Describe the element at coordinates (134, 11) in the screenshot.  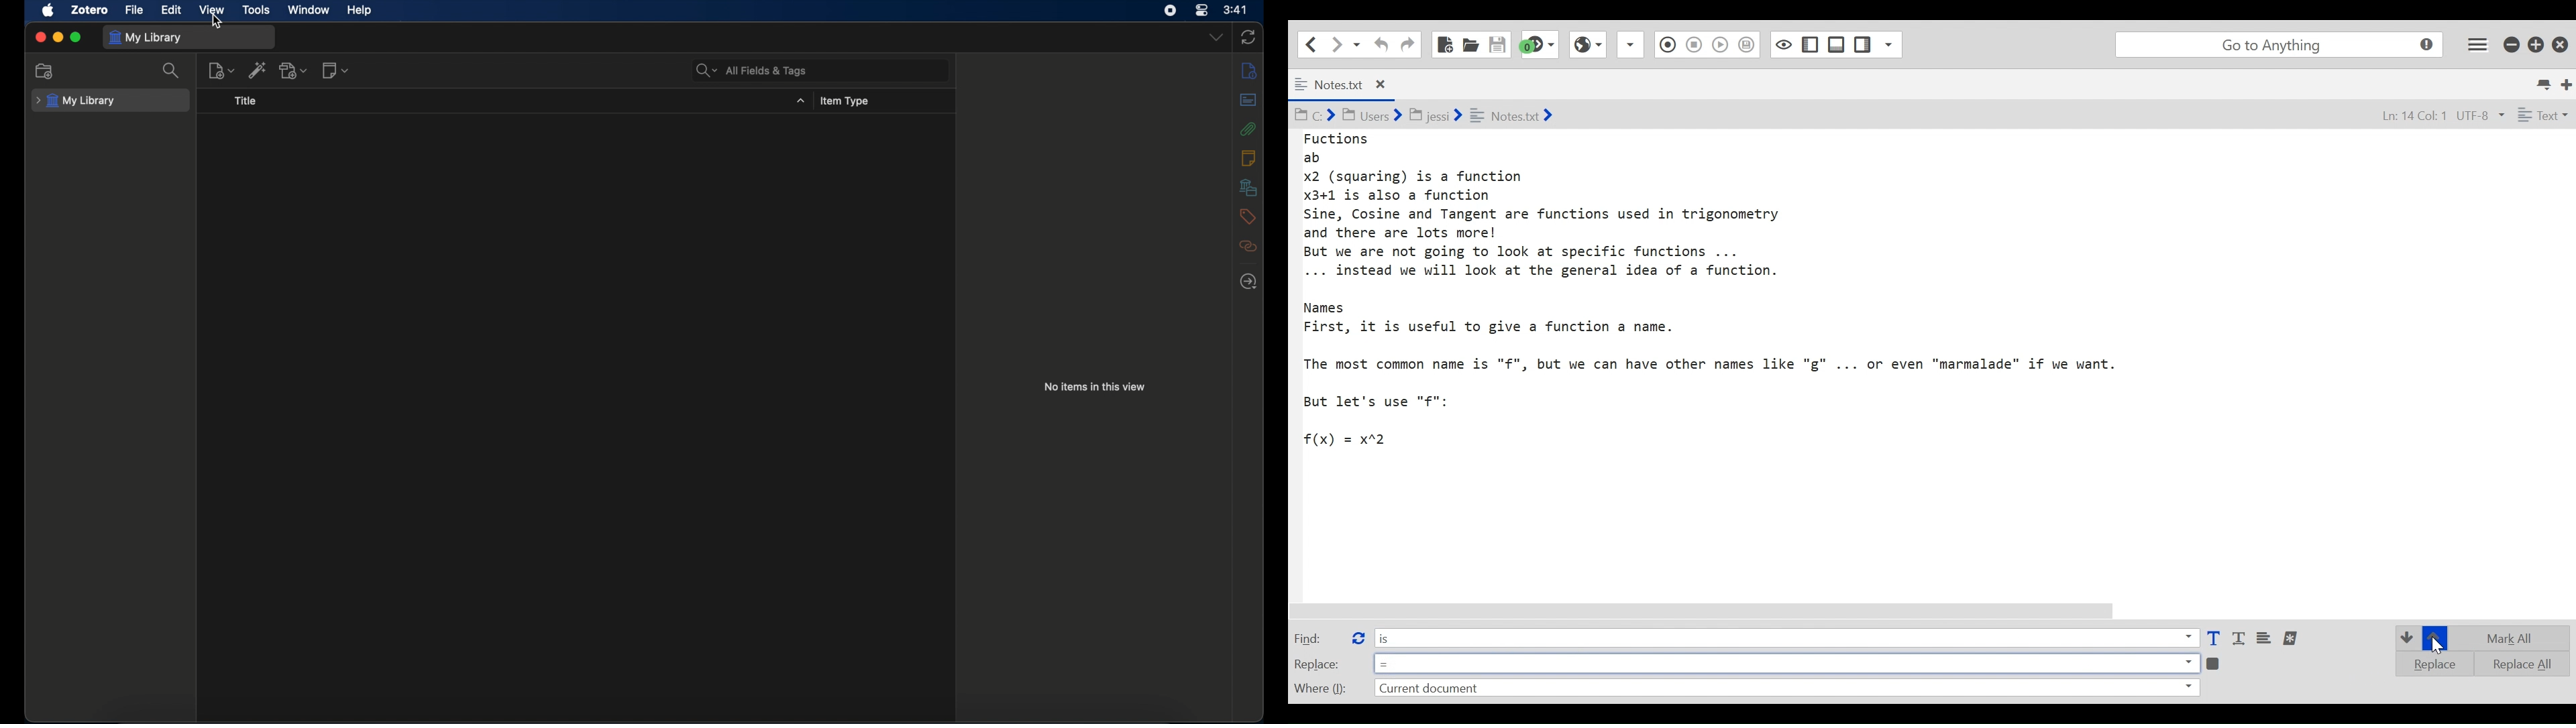
I see `file` at that location.